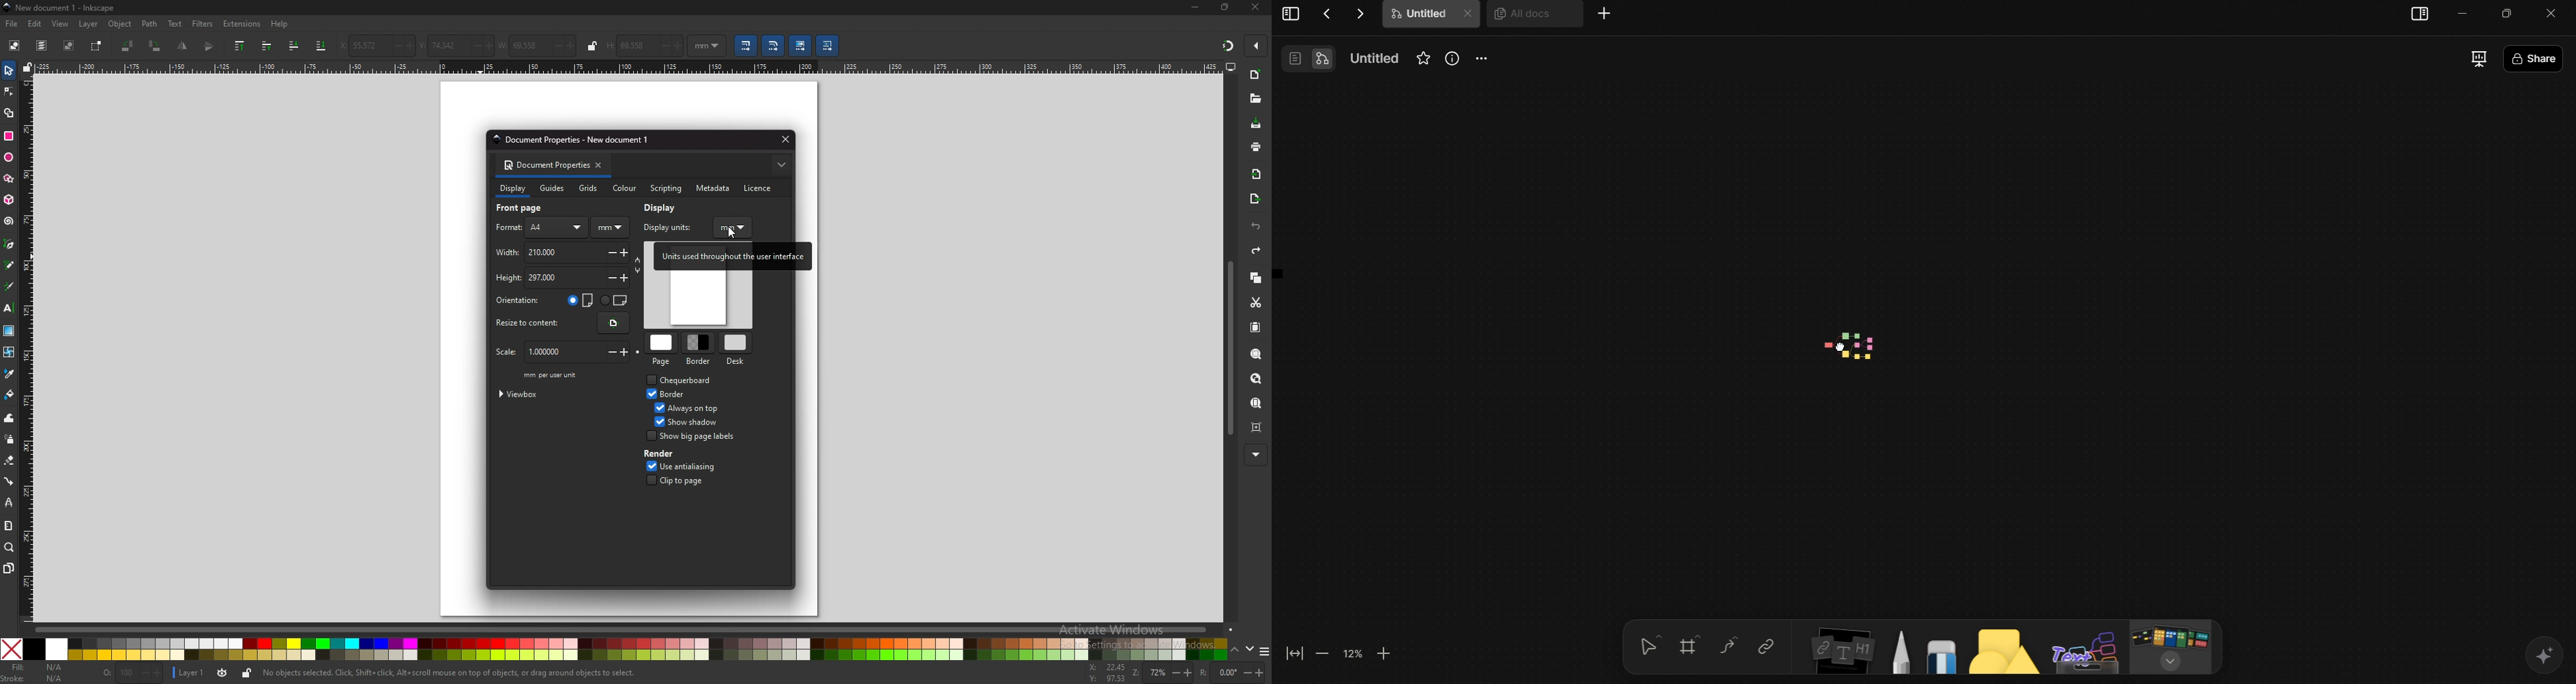 The image size is (2576, 700). What do you see at coordinates (176, 24) in the screenshot?
I see `text` at bounding box center [176, 24].